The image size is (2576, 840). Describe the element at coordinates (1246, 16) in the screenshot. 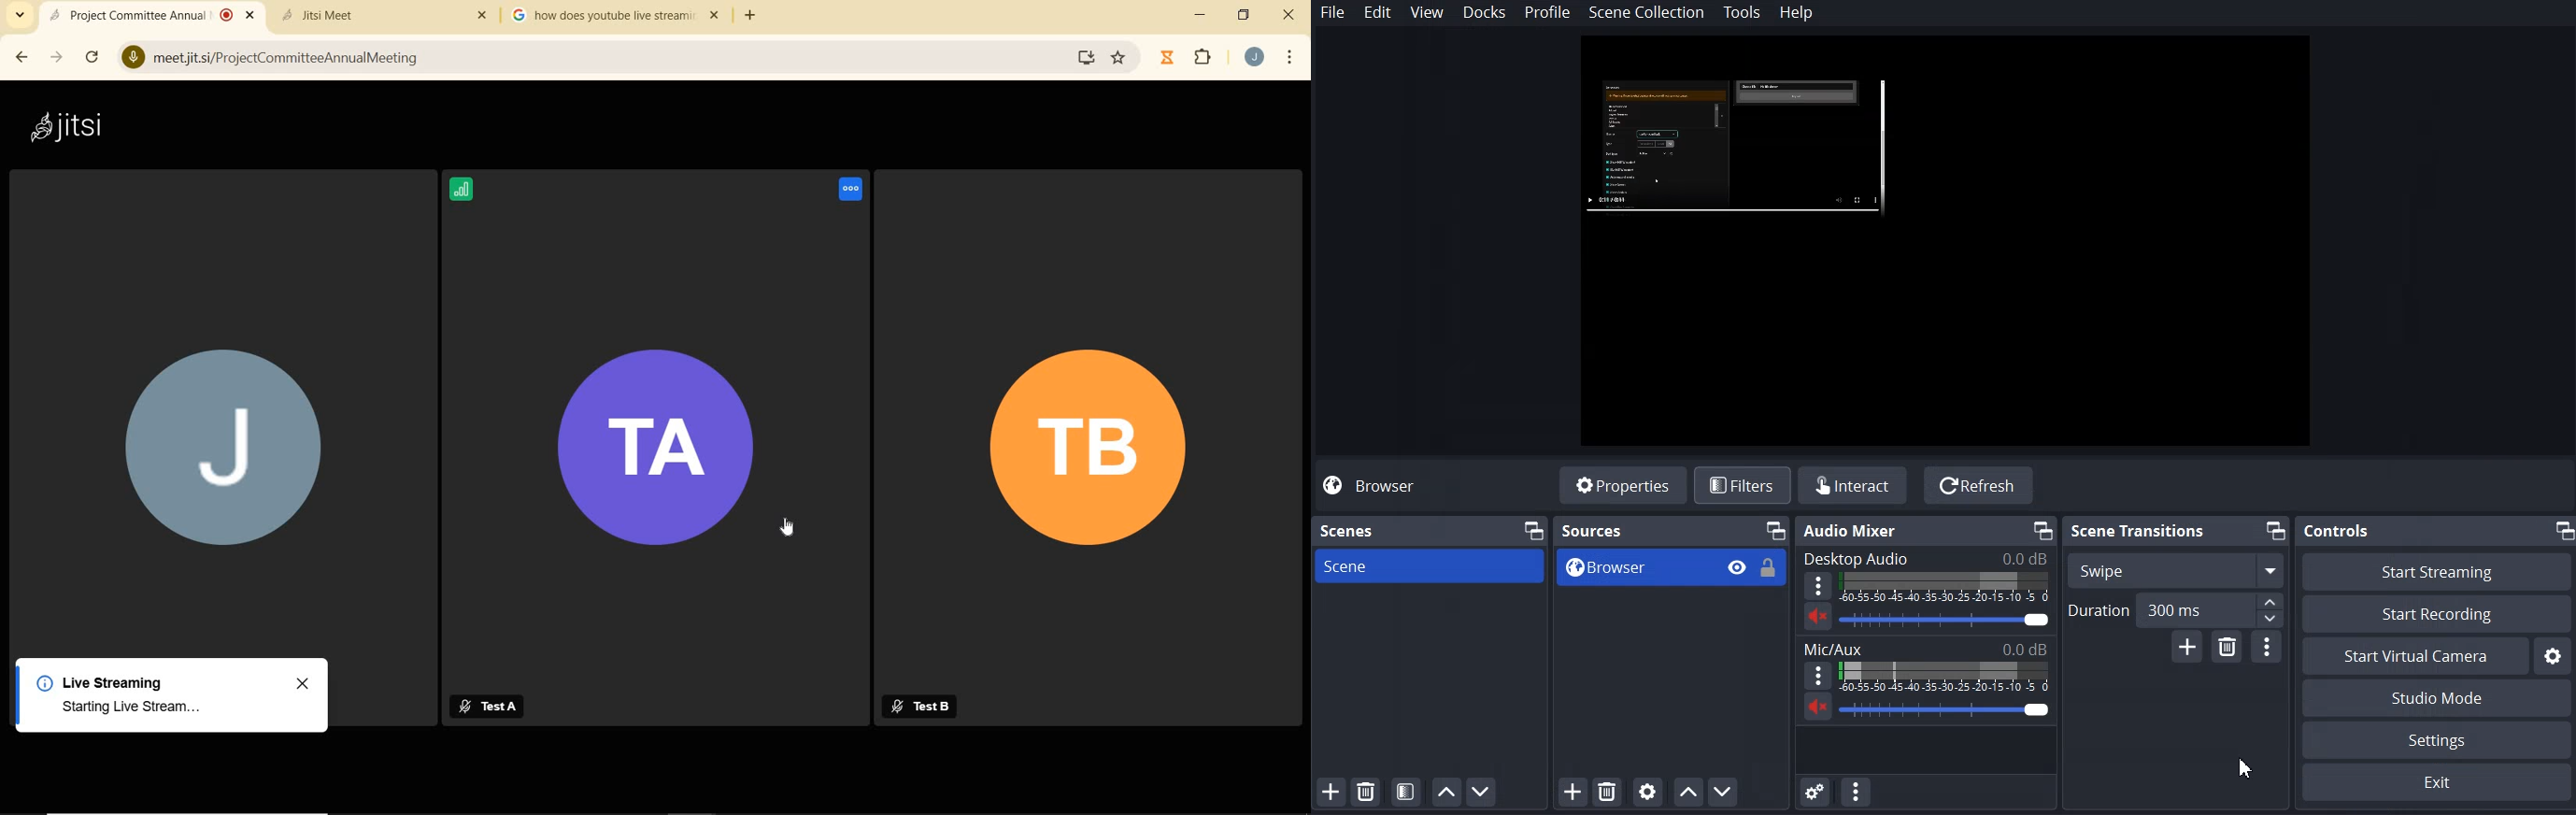

I see `restore down` at that location.